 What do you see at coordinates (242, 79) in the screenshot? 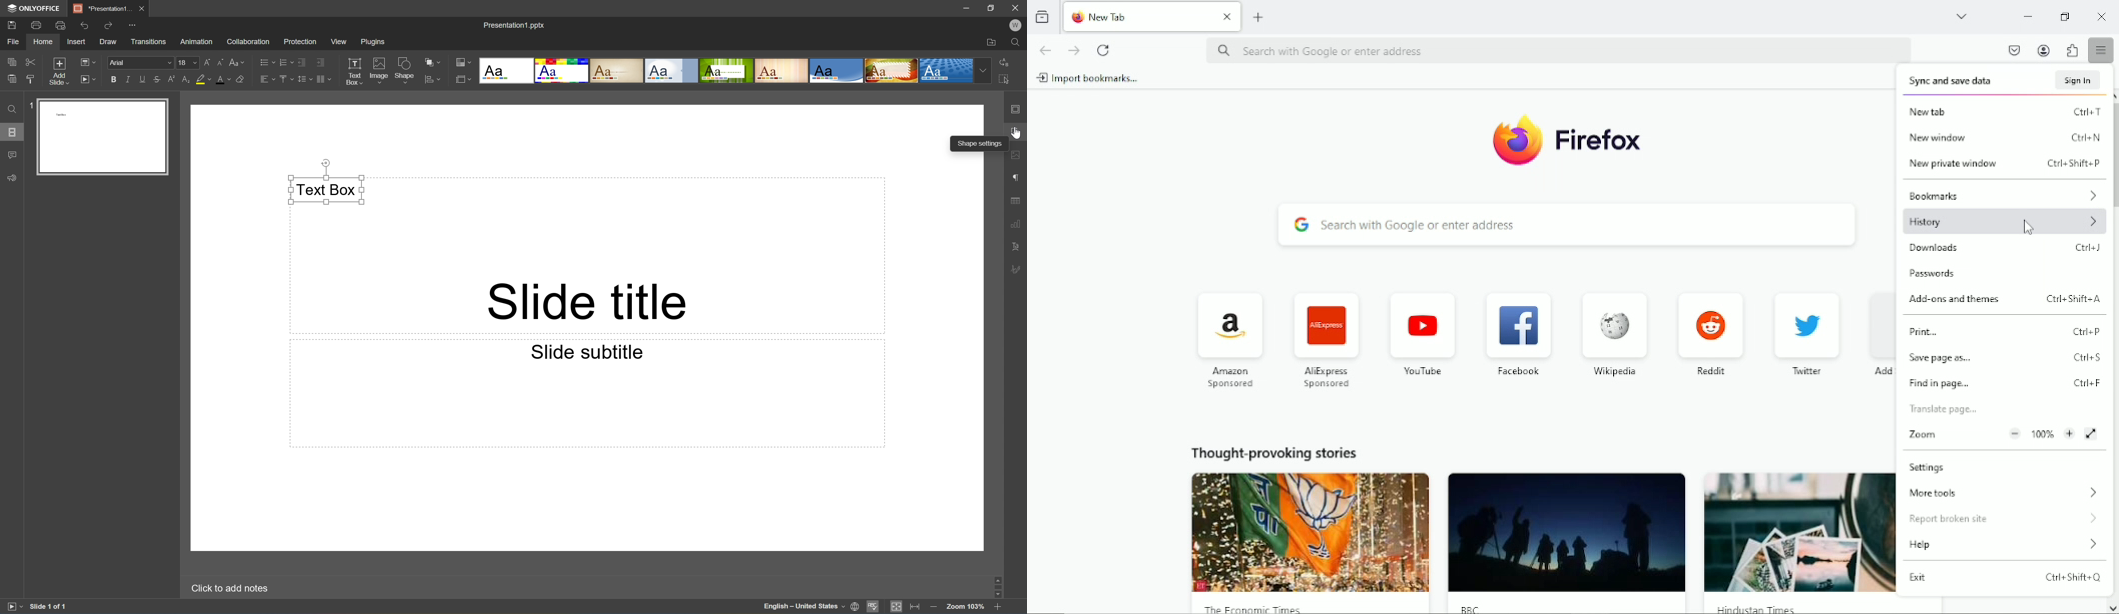
I see `Clear style` at bounding box center [242, 79].